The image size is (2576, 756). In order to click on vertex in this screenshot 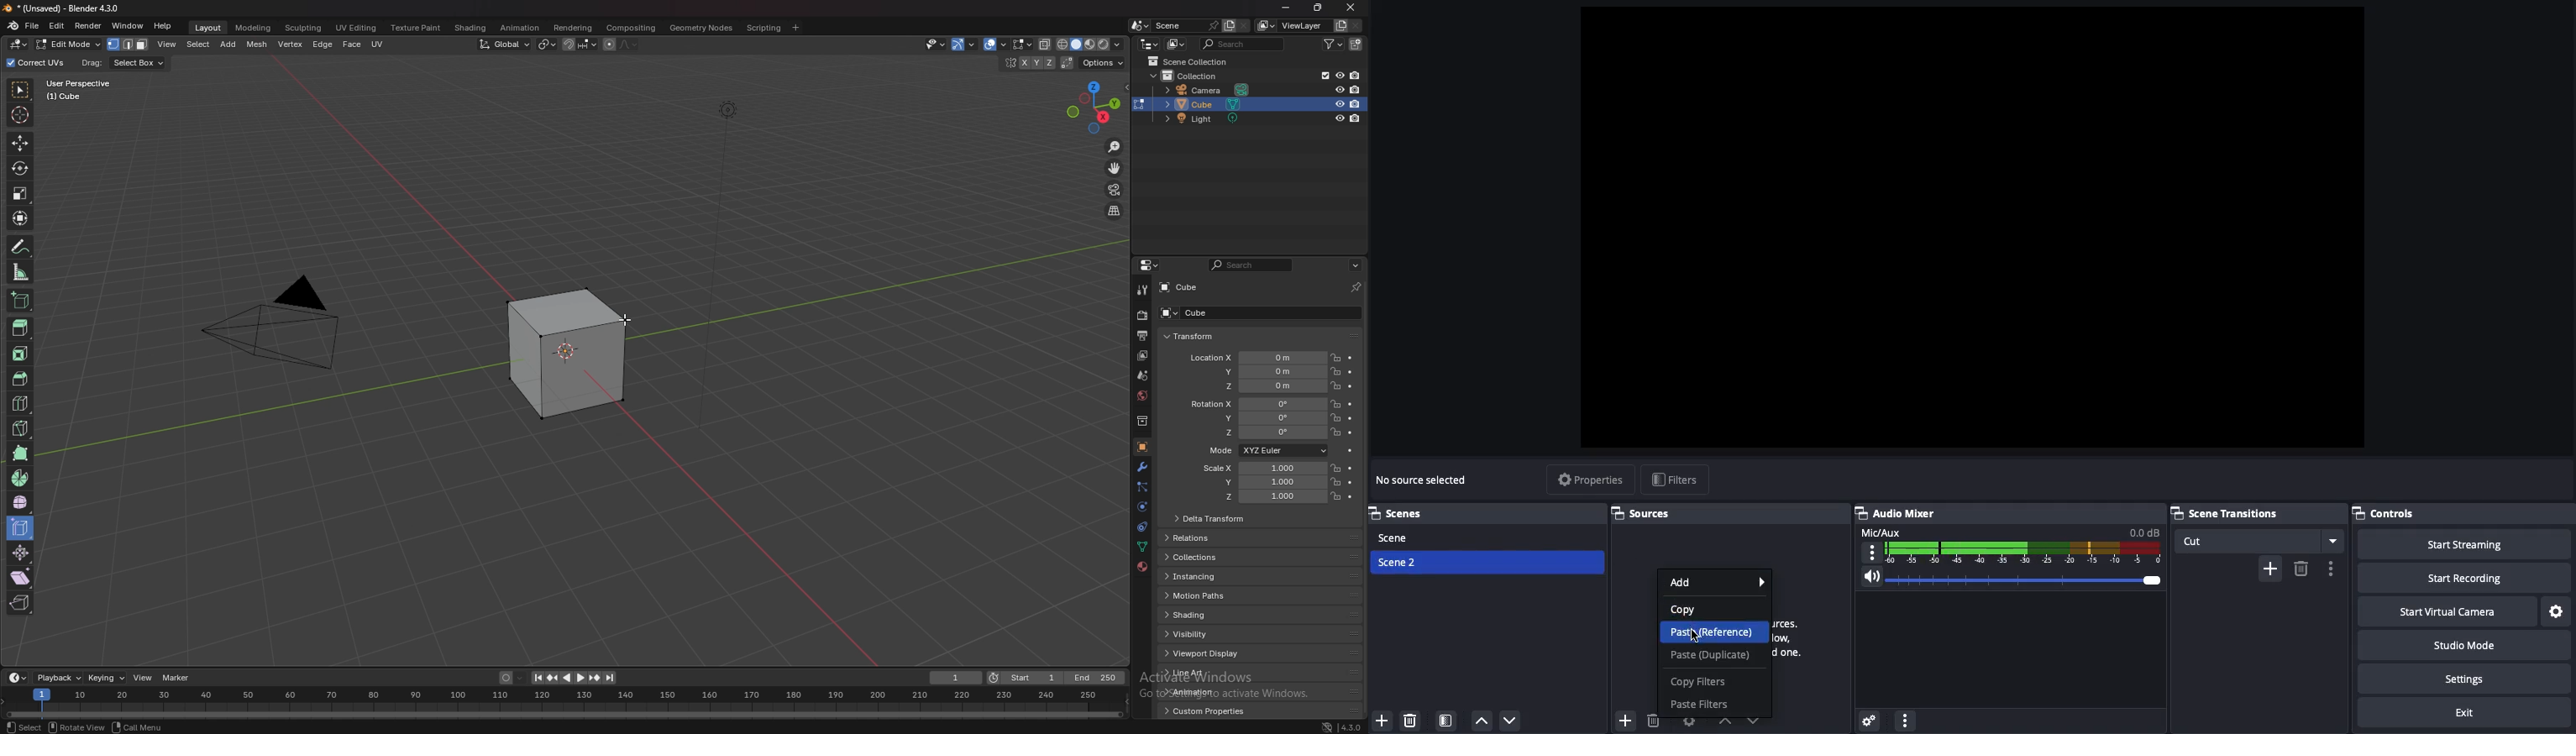, I will do `click(291, 46)`.